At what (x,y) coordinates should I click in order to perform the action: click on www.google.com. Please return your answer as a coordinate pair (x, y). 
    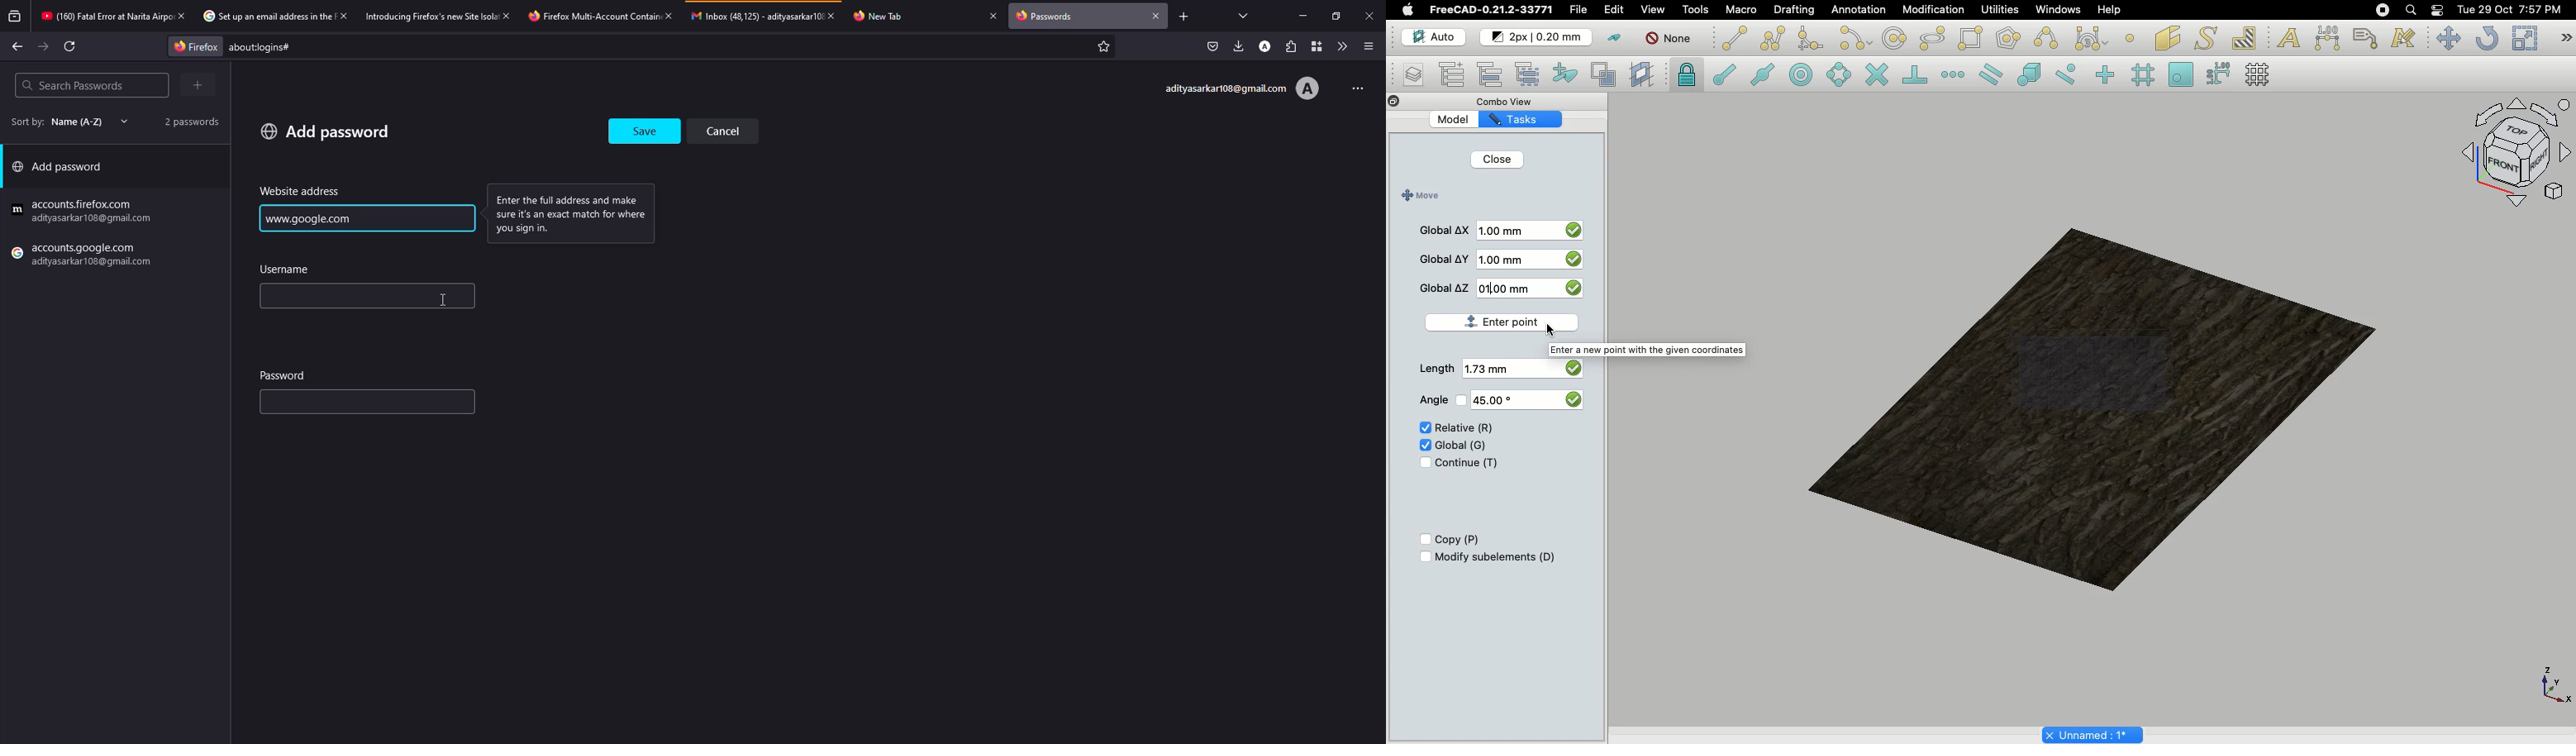
    Looking at the image, I should click on (312, 218).